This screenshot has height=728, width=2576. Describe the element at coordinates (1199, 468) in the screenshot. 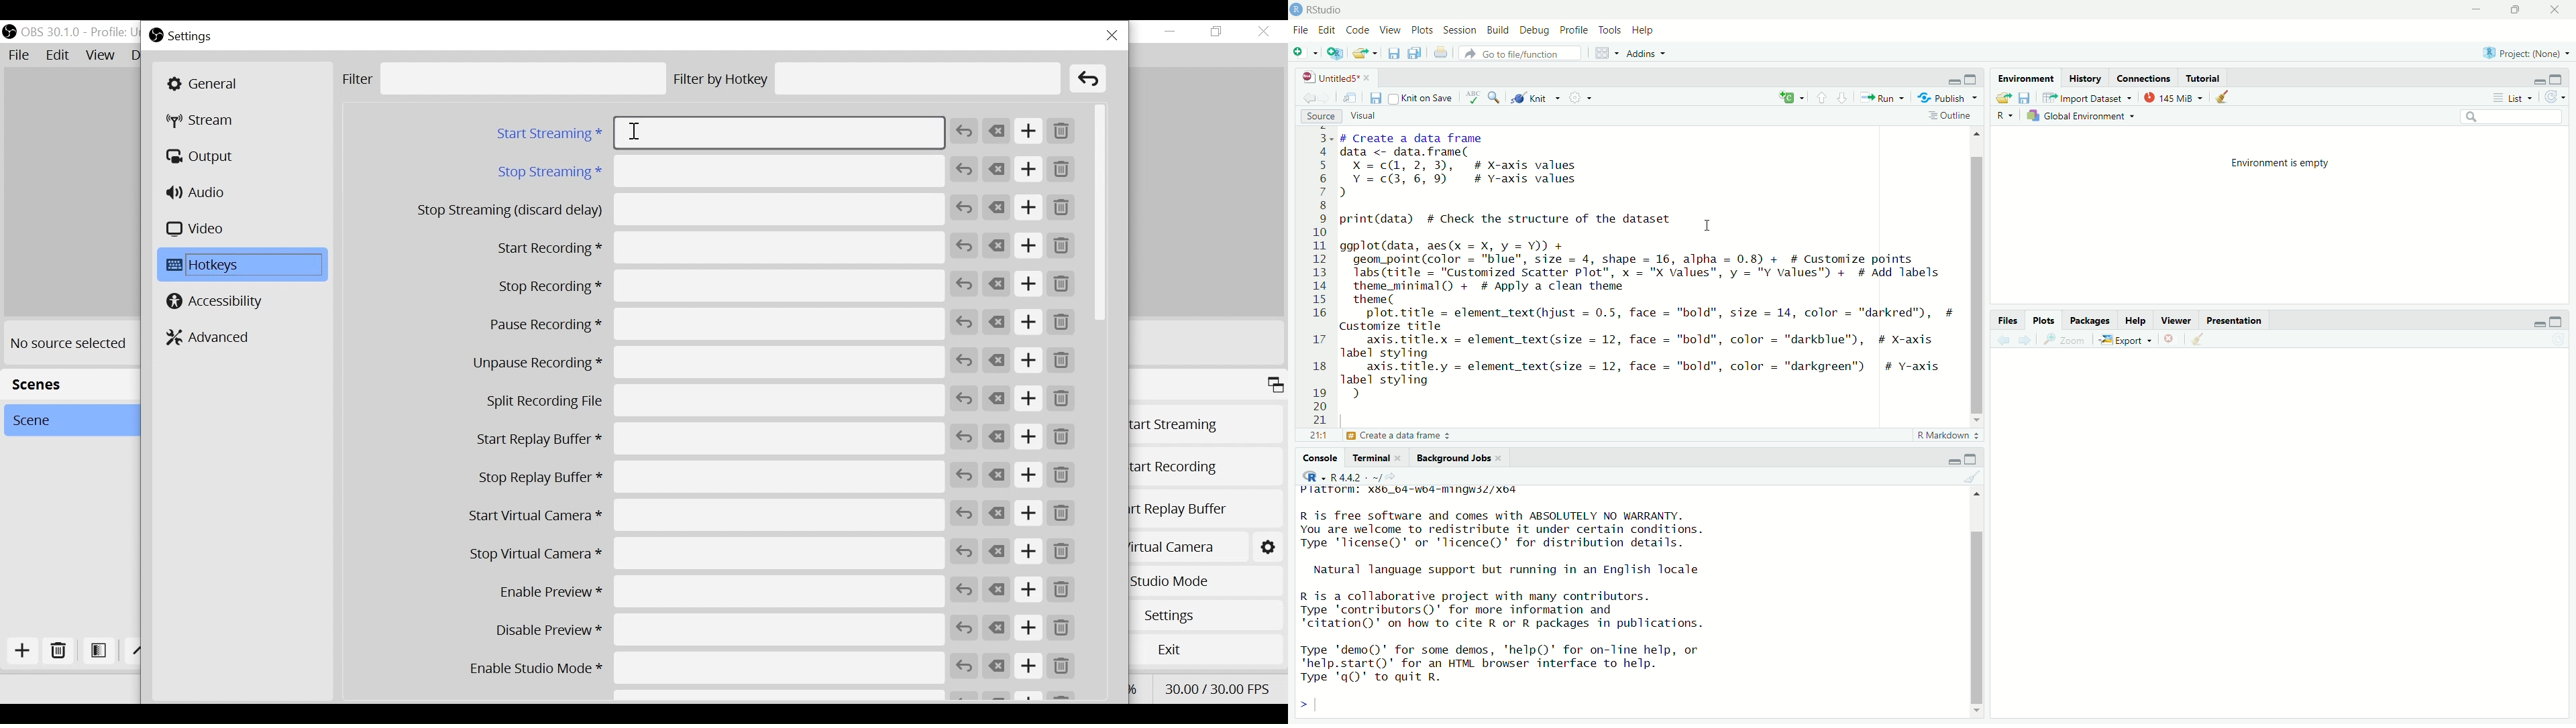

I see `Start Recording` at that location.